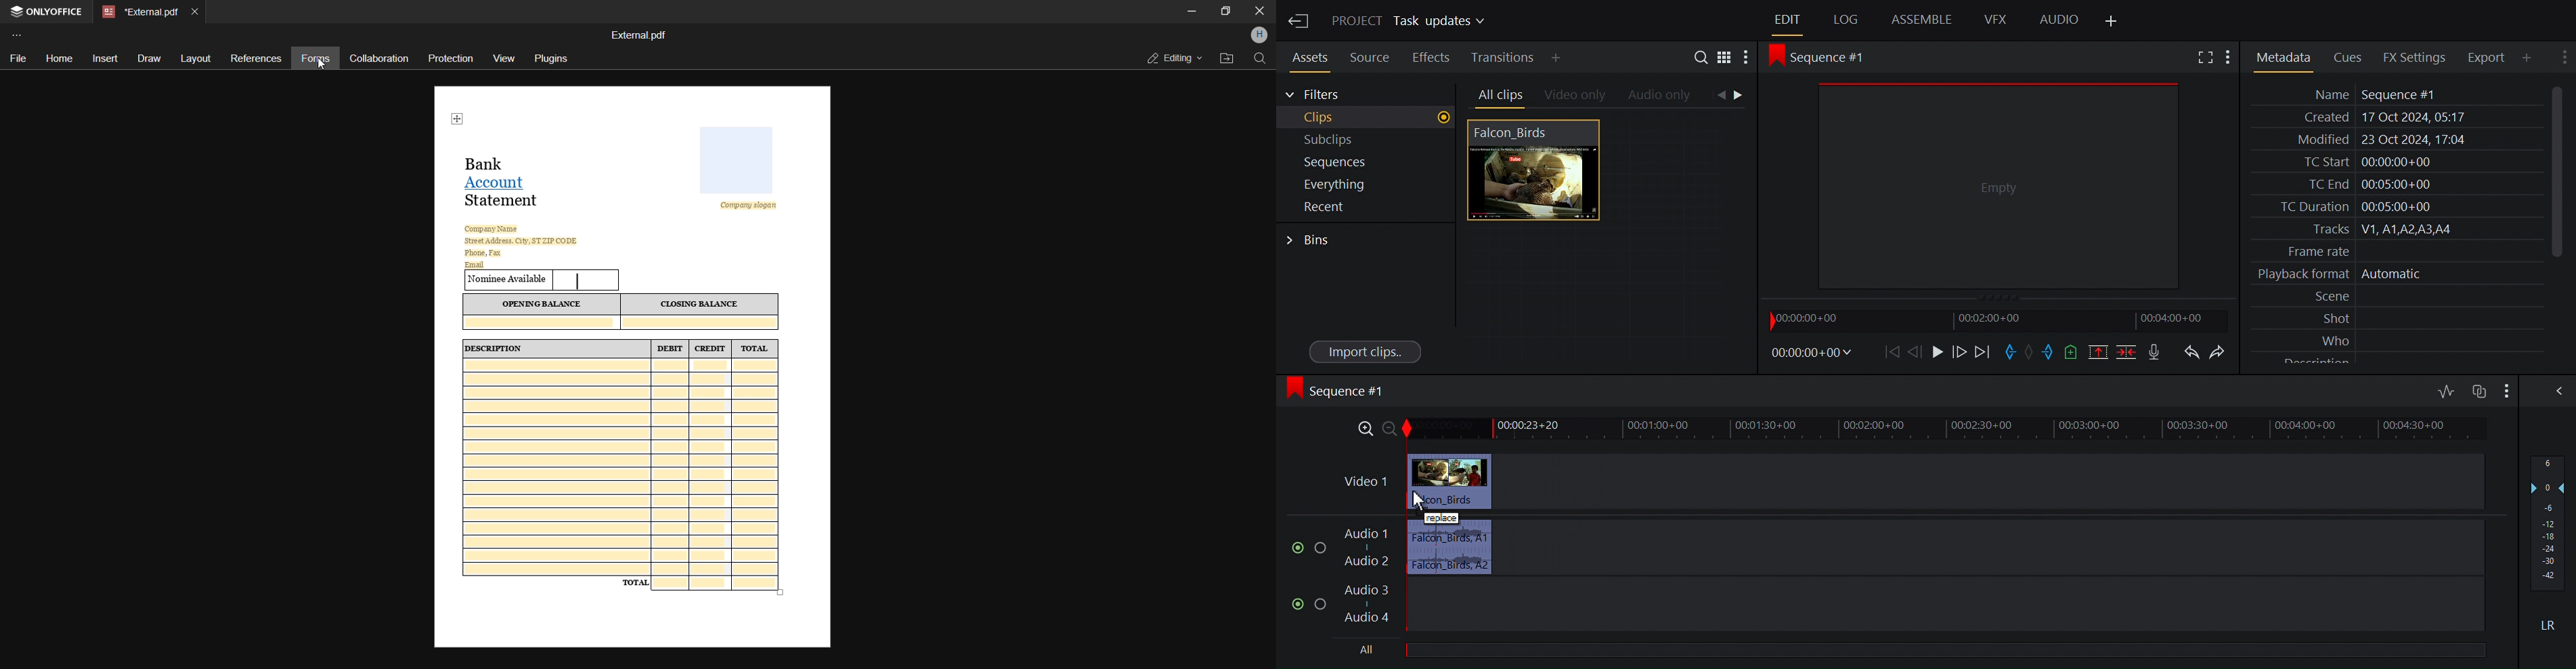 This screenshot has height=672, width=2576. Describe the element at coordinates (2557, 171) in the screenshot. I see `Vertical Scroll bar` at that location.